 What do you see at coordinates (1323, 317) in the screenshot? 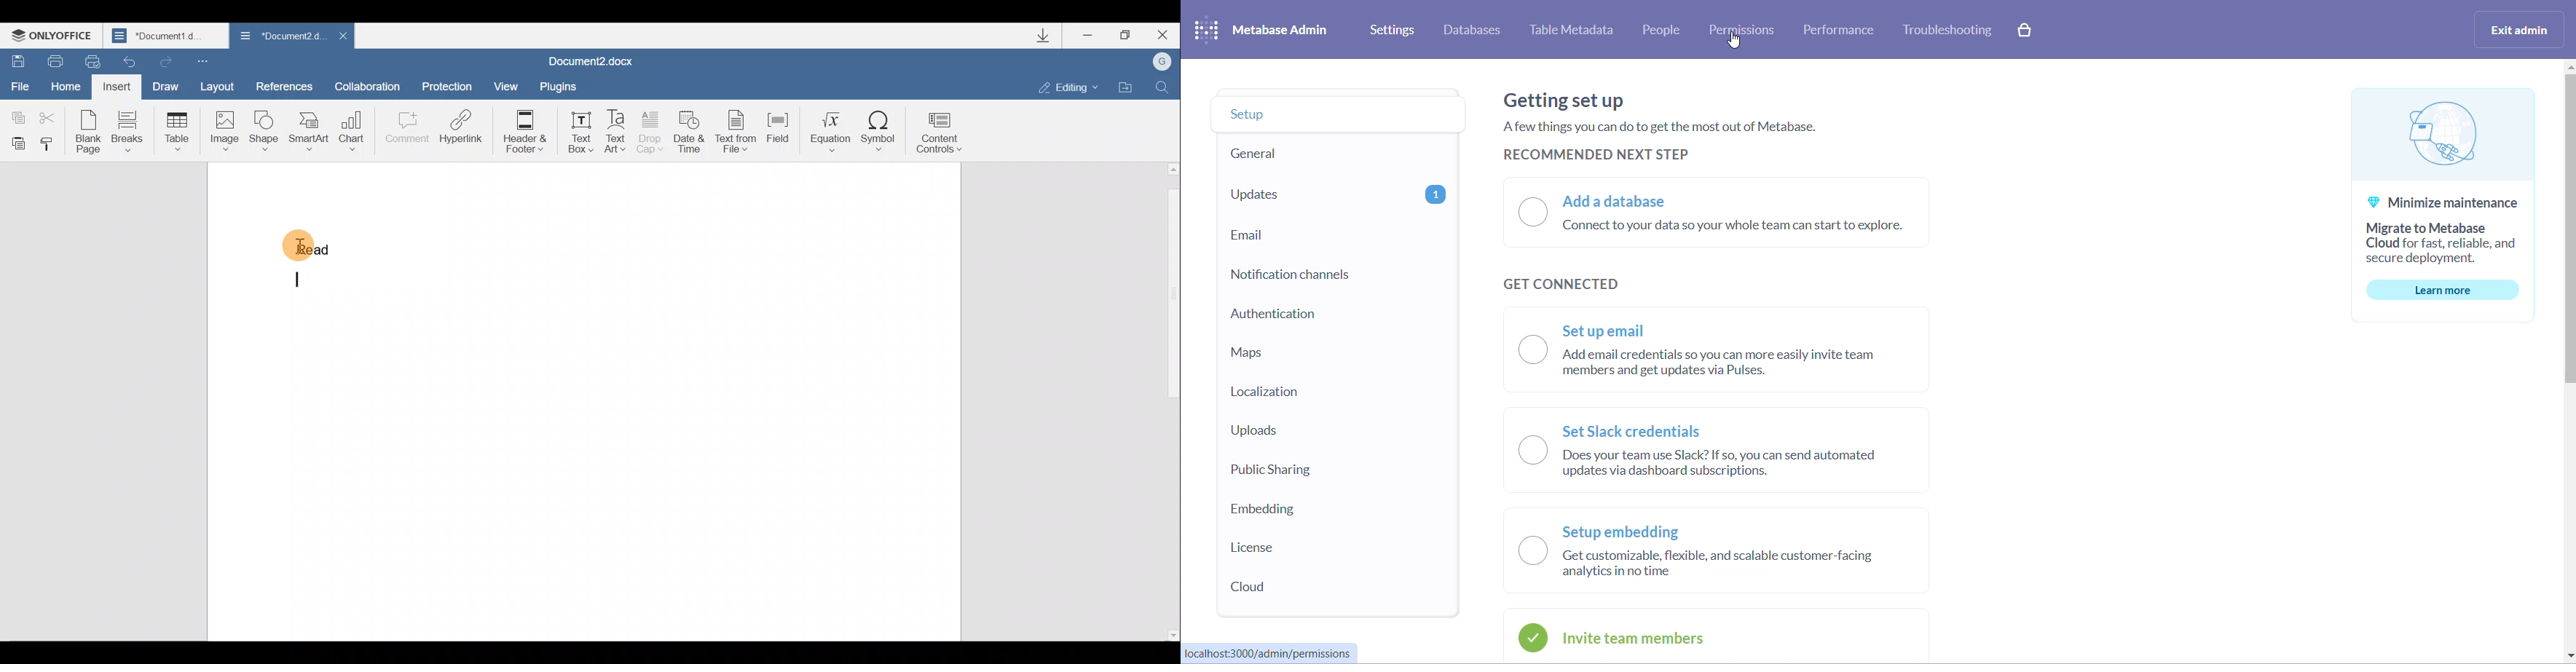
I see `authentication` at bounding box center [1323, 317].